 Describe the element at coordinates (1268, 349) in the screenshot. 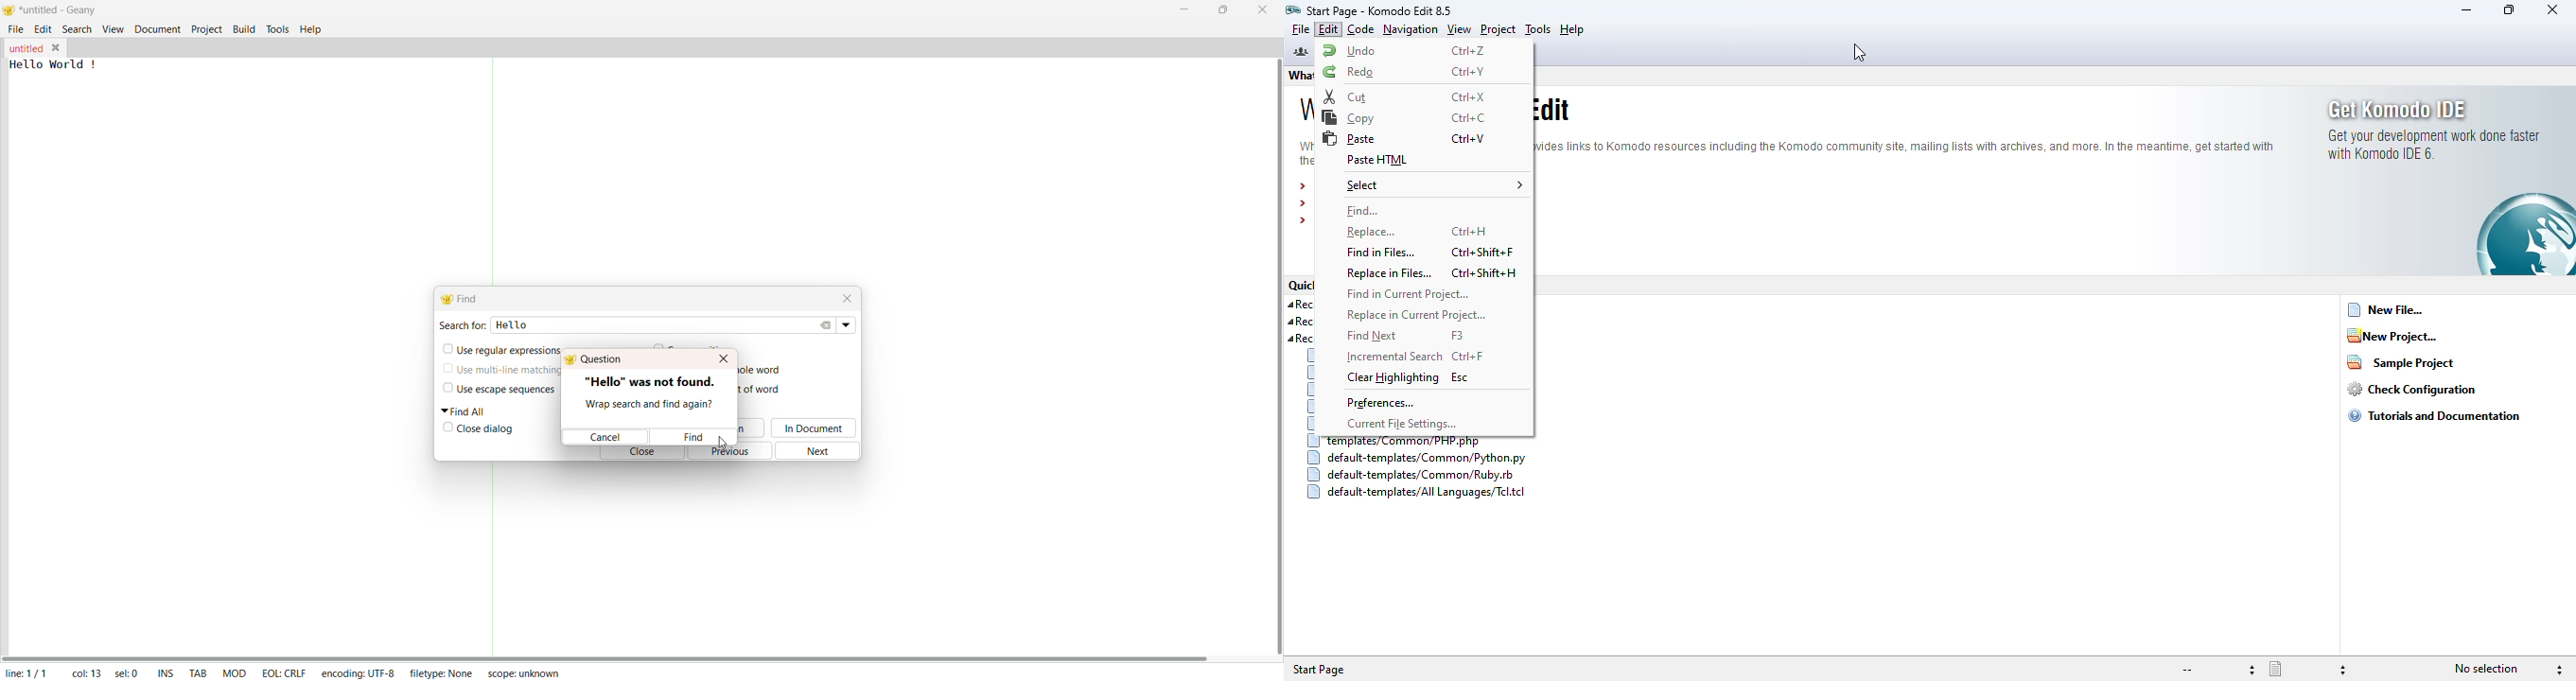

I see `Vertical Horizontal Bar` at that location.